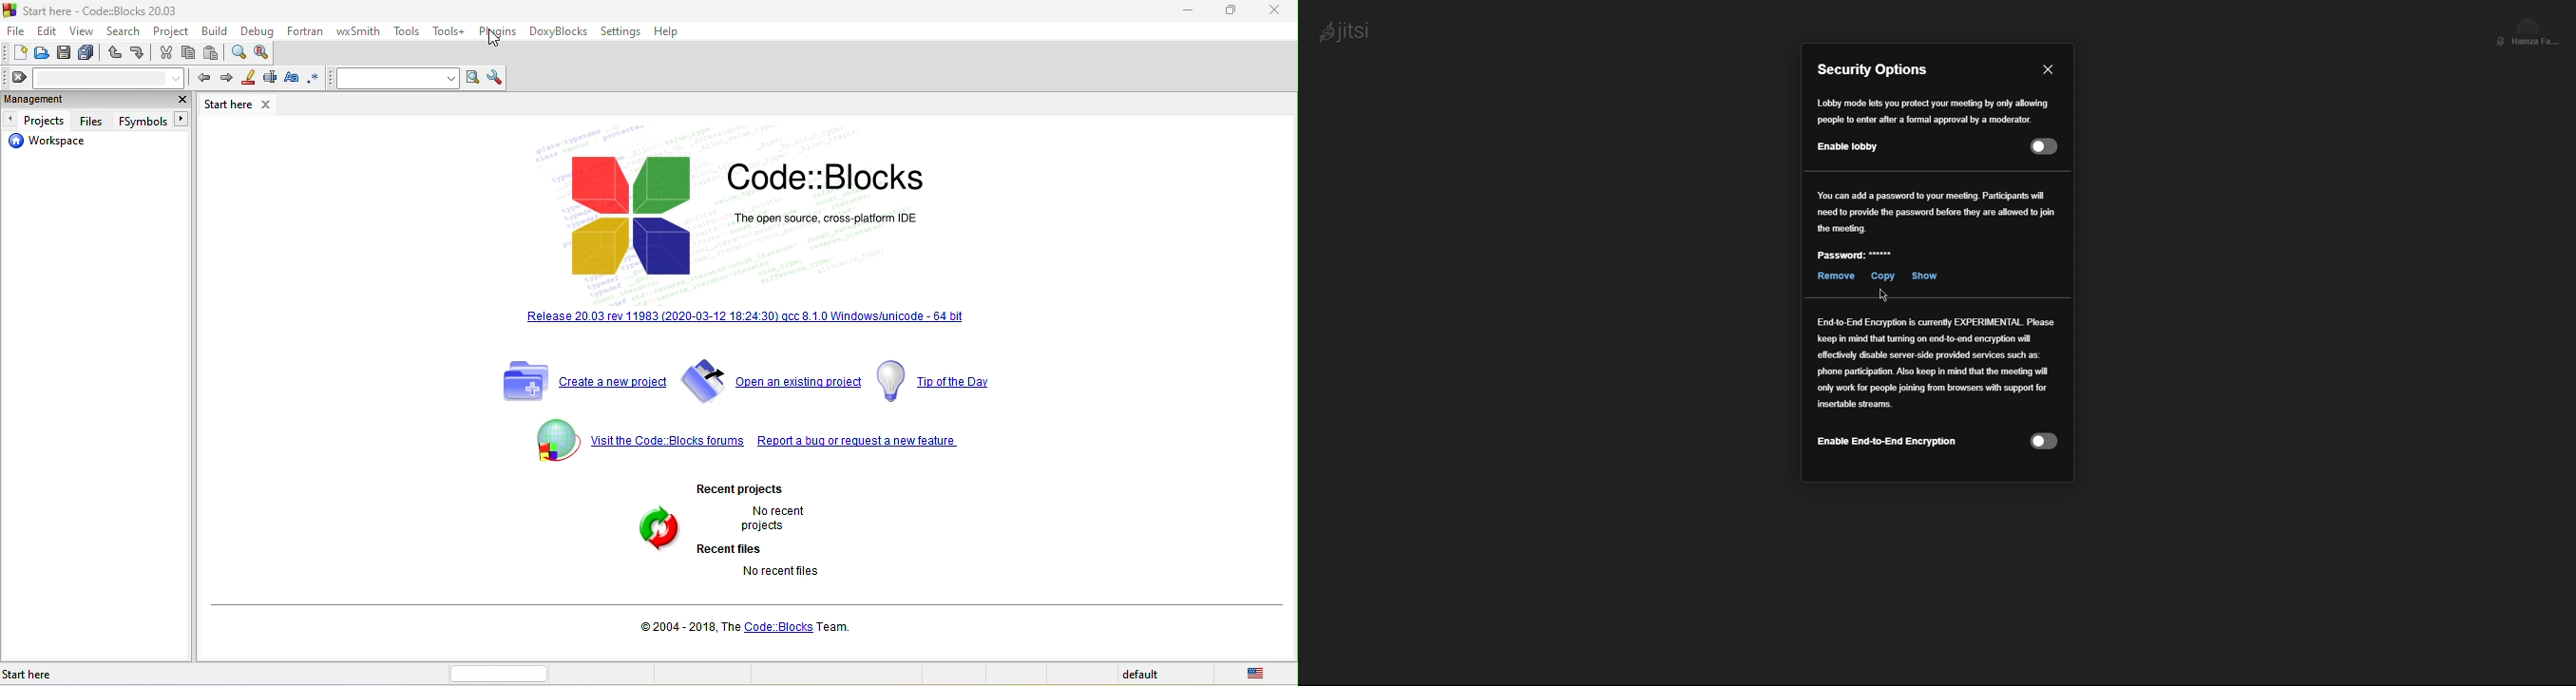  What do you see at coordinates (1933, 125) in the screenshot?
I see `Enable Lobby` at bounding box center [1933, 125].